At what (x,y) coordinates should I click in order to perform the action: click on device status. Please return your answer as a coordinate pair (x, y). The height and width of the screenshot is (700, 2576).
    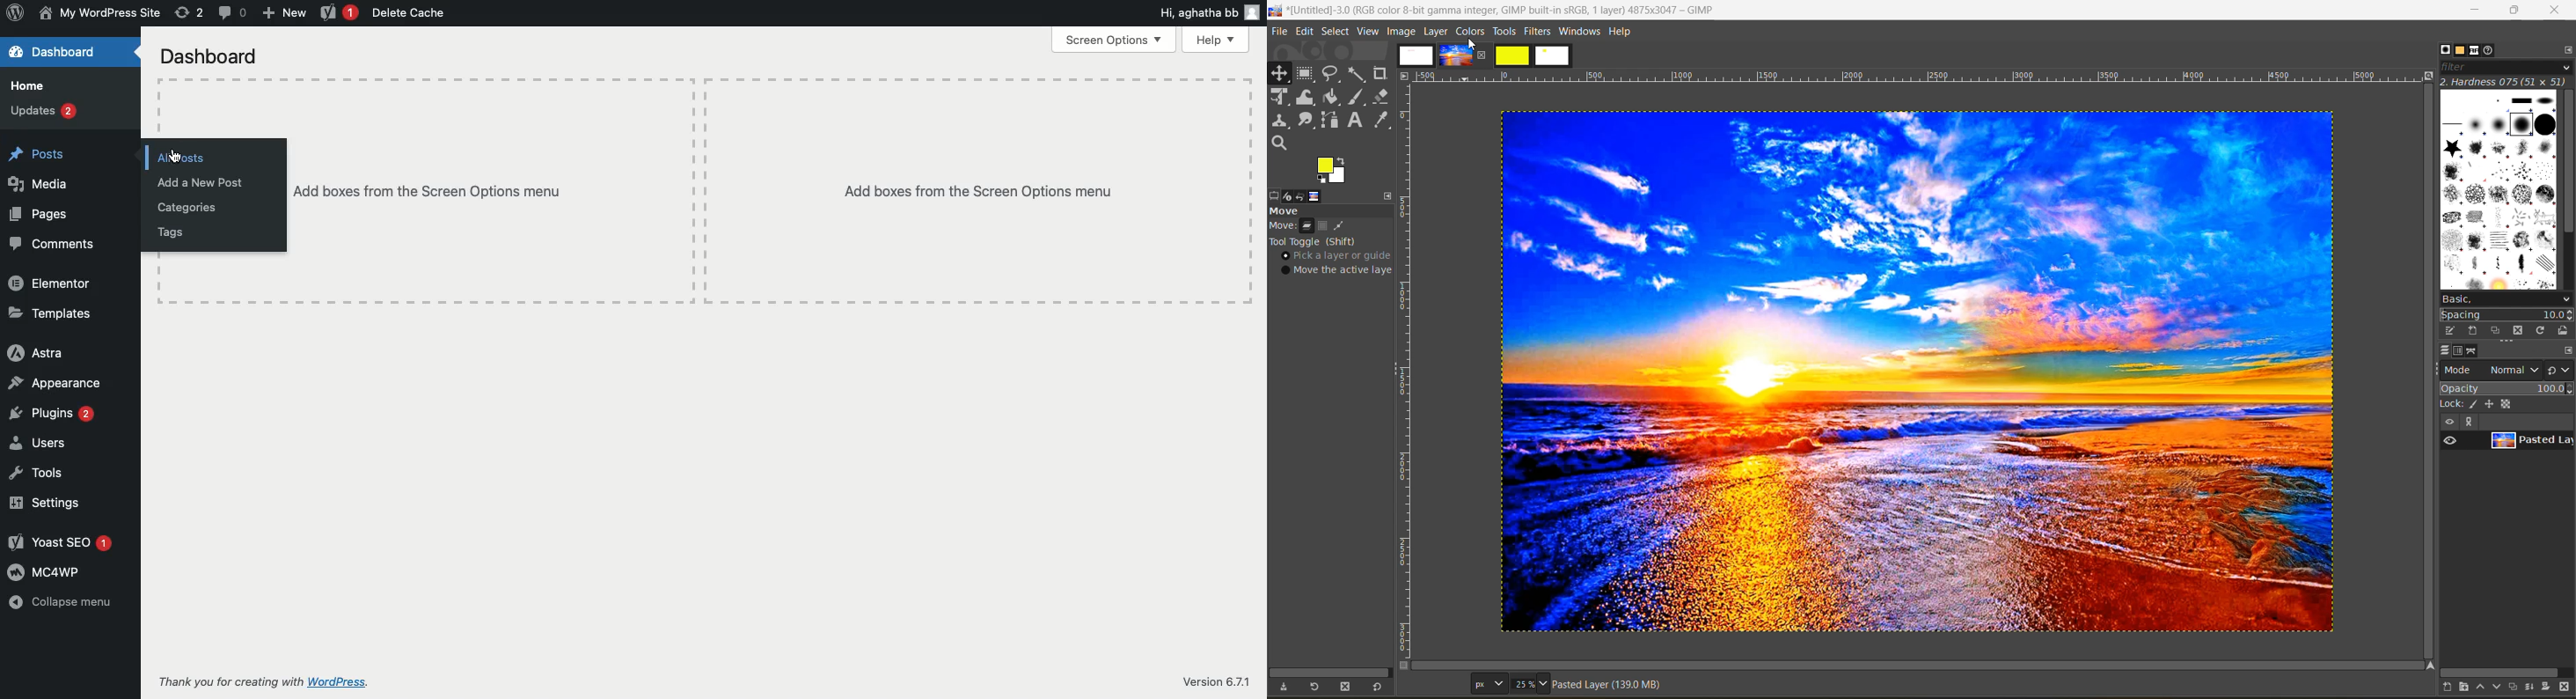
    Looking at the image, I should click on (1285, 197).